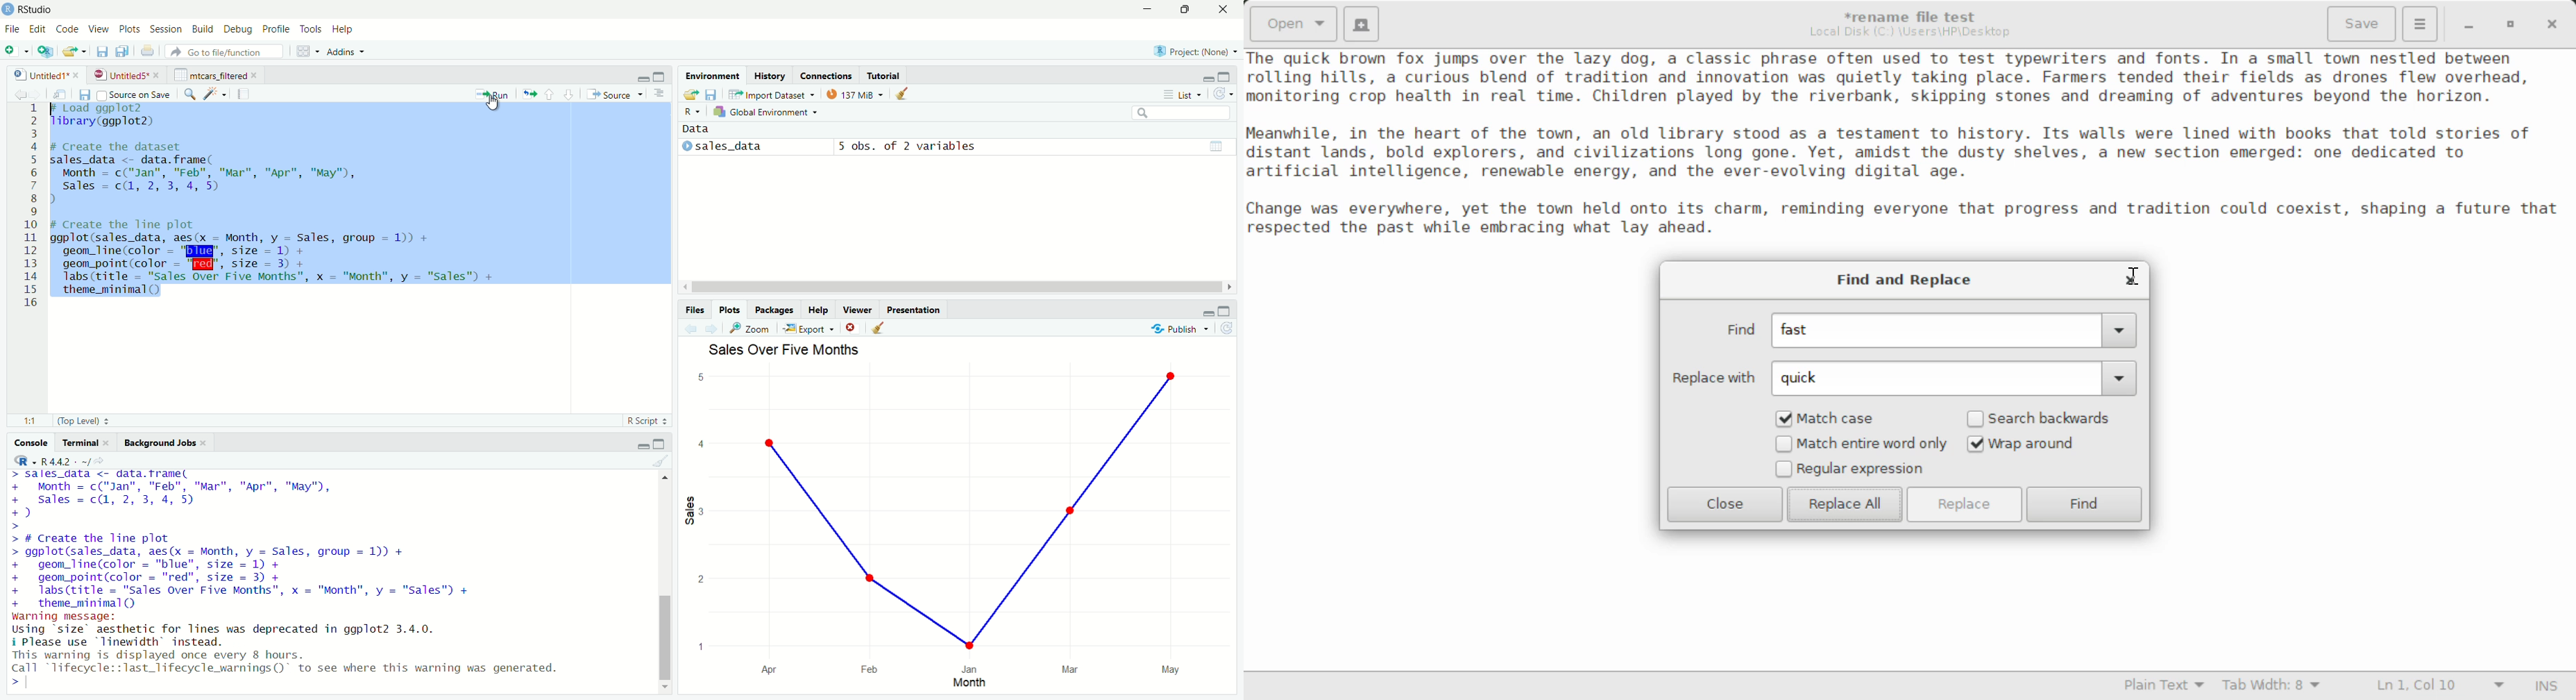 The width and height of the screenshot is (2576, 700). What do you see at coordinates (119, 75) in the screenshot?
I see `untitled5` at bounding box center [119, 75].